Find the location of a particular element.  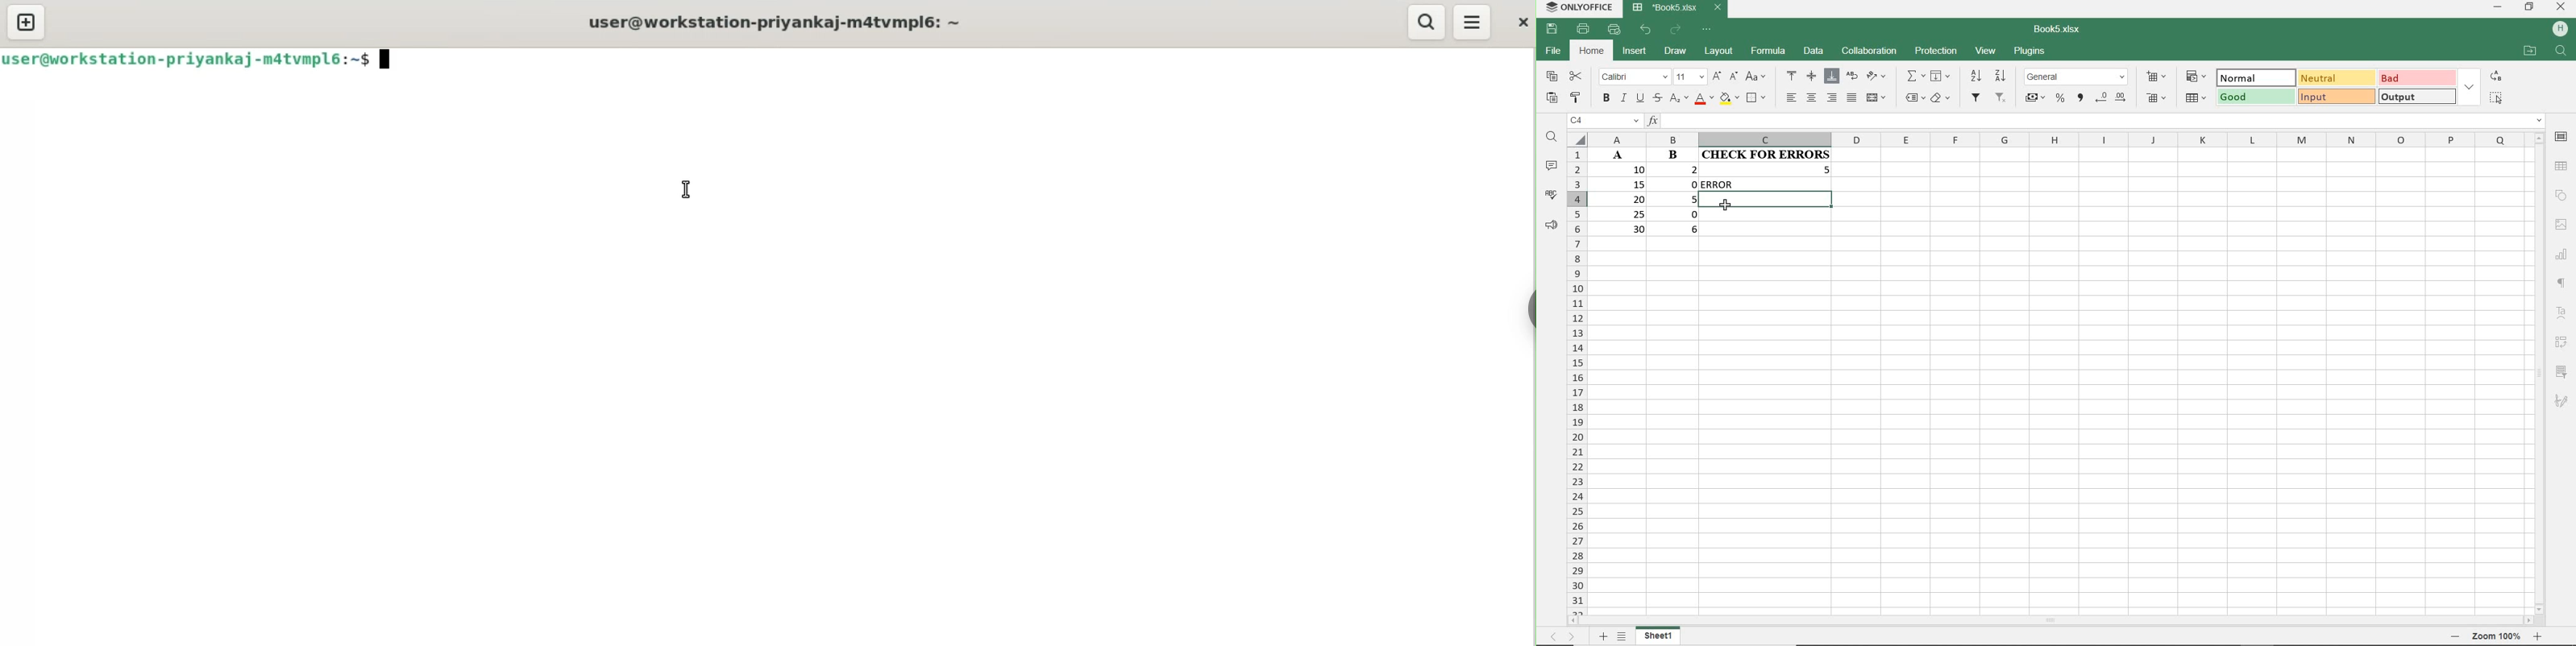

MERGE & CENTER is located at coordinates (1877, 98).